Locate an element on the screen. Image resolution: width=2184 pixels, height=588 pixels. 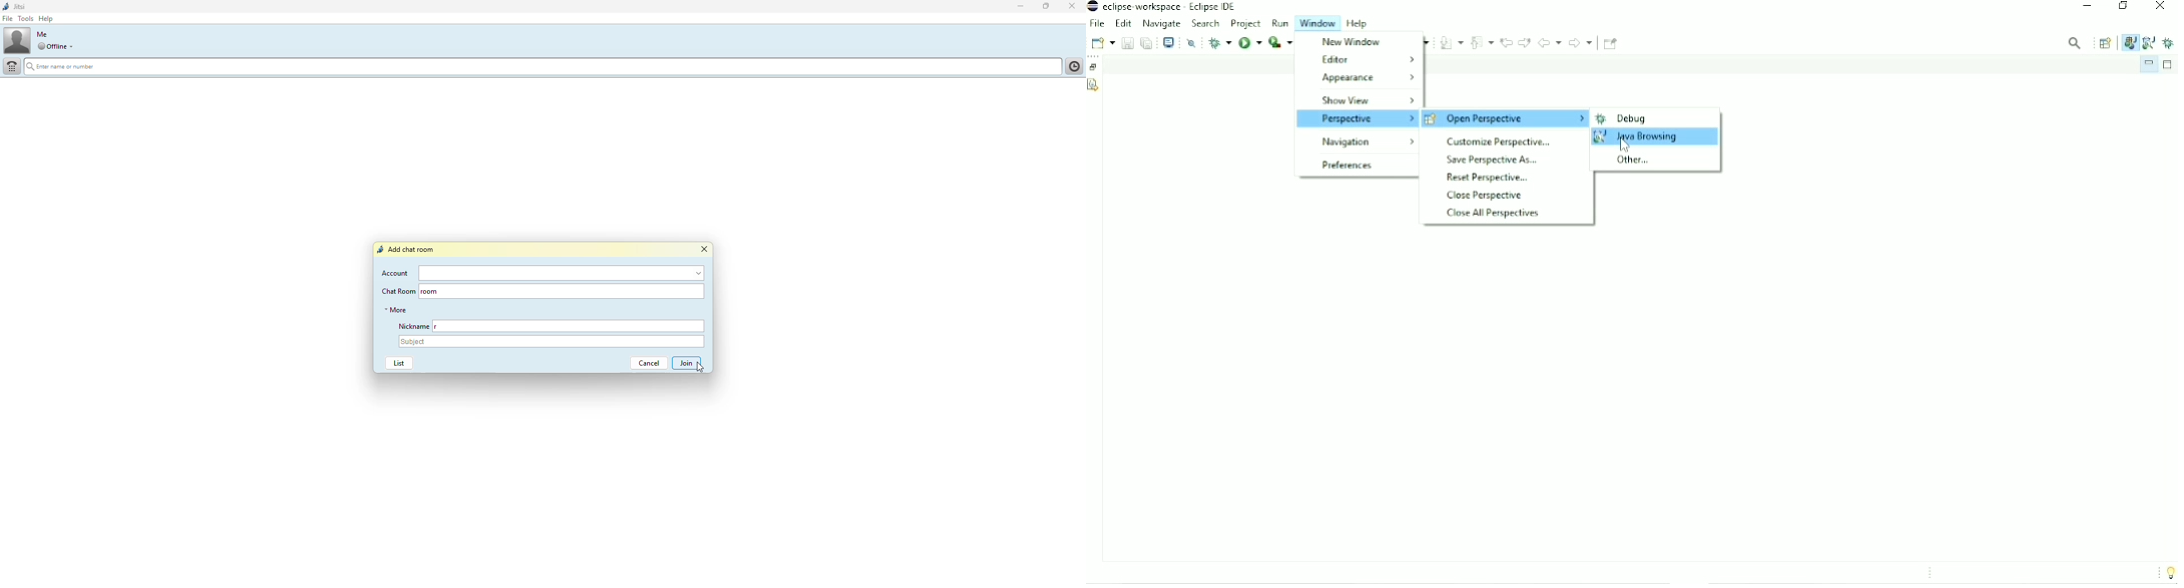
Forward  is located at coordinates (1582, 42).